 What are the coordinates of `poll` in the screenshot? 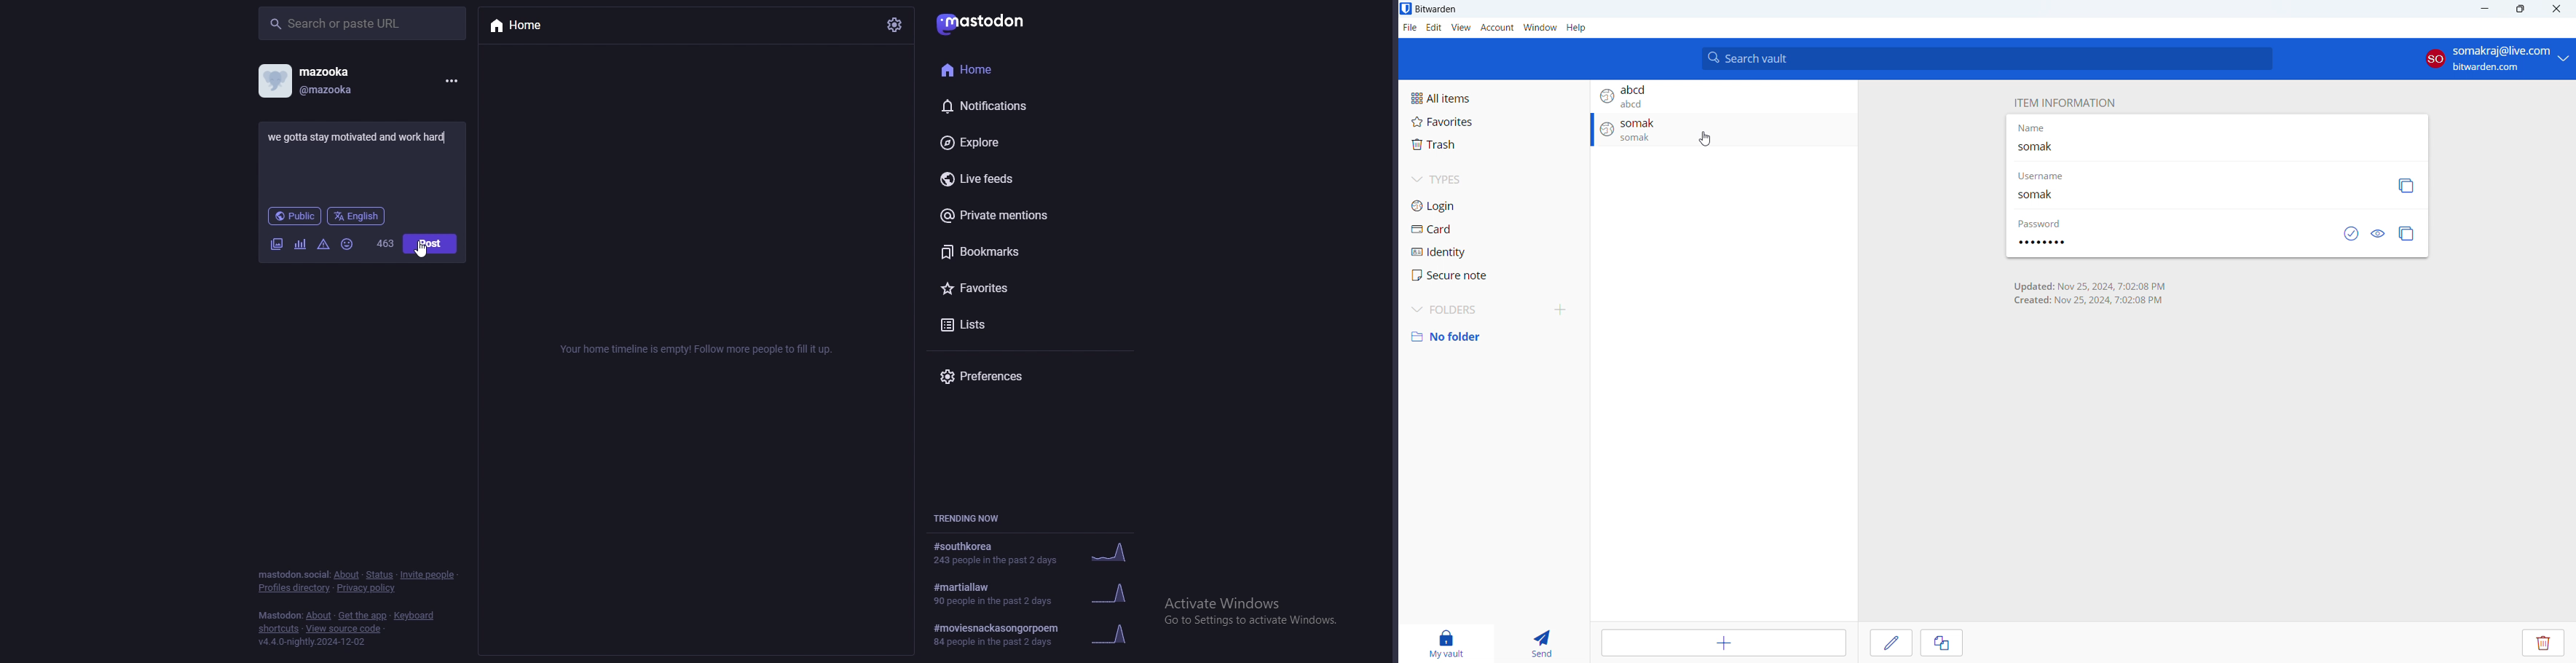 It's located at (300, 244).